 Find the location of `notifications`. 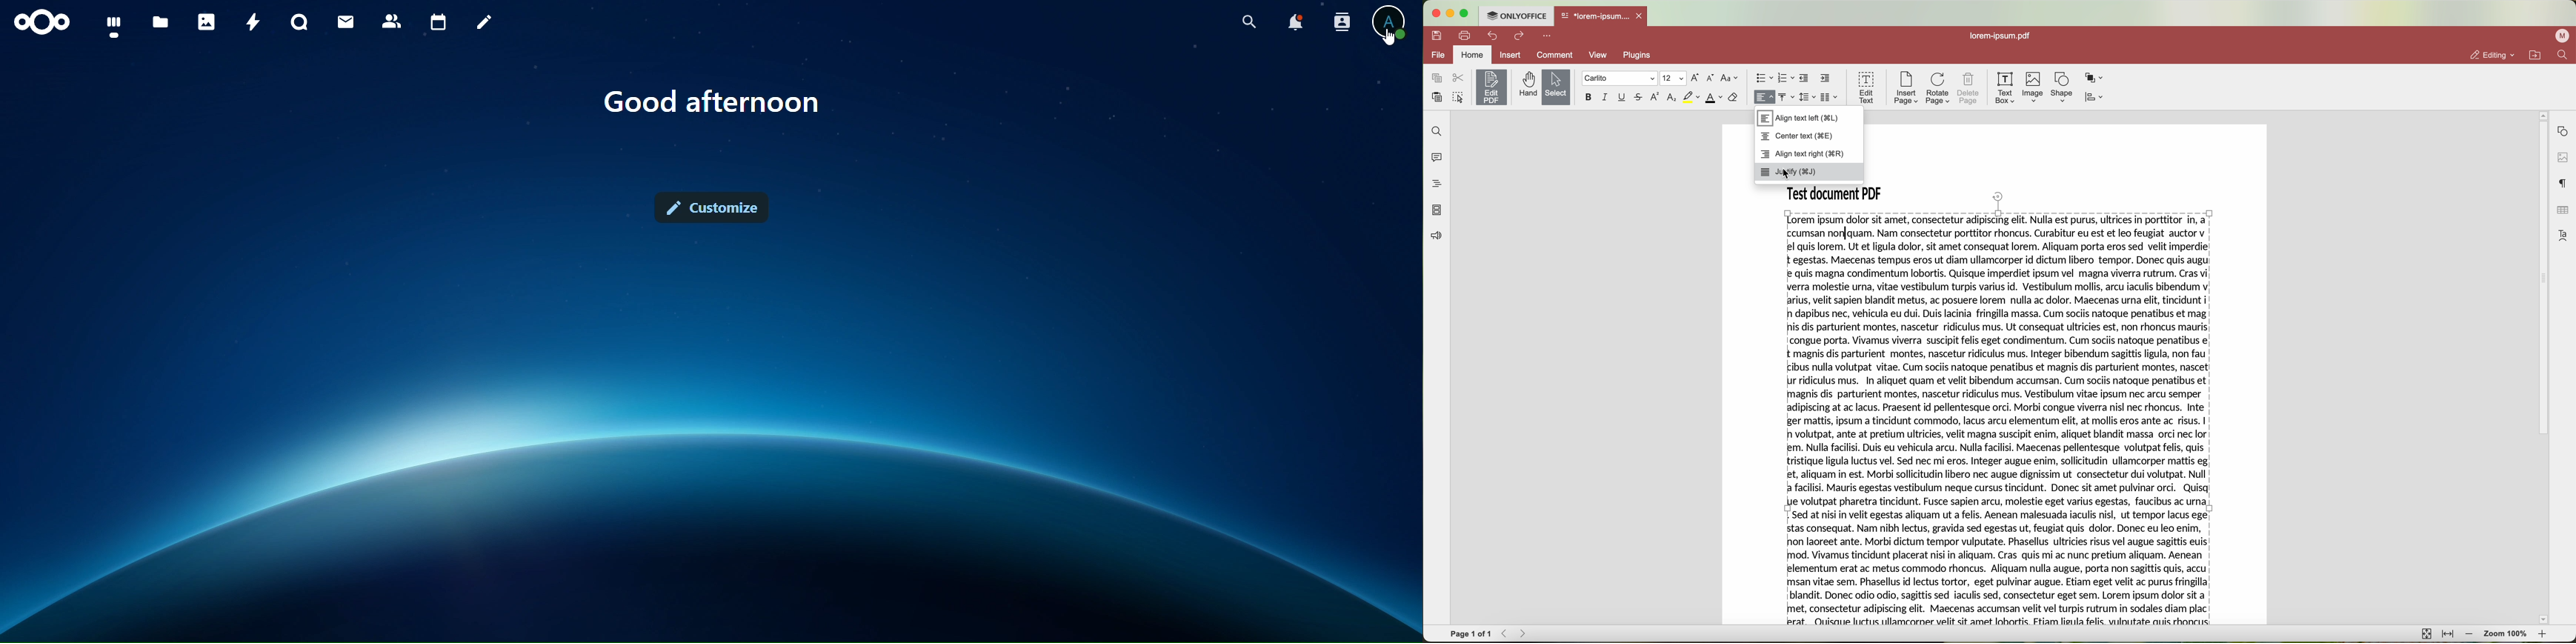

notifications is located at coordinates (1293, 21).